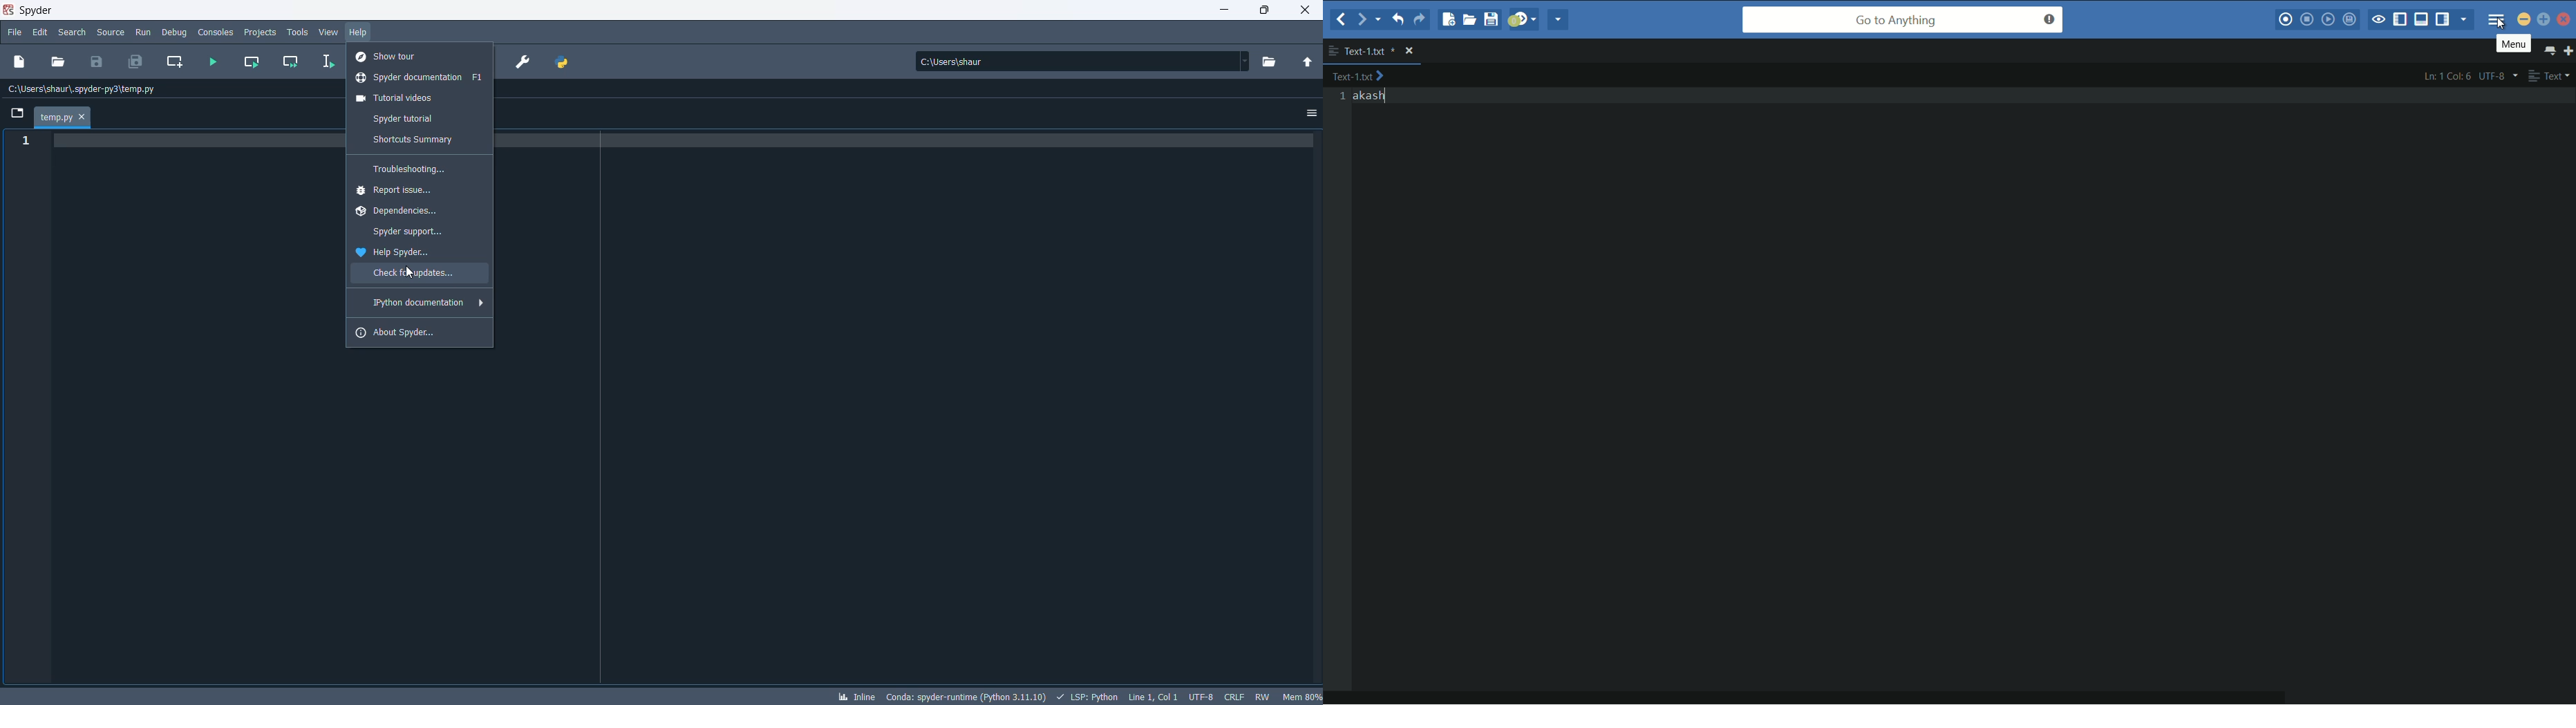  What do you see at coordinates (1232, 697) in the screenshot?
I see `FILE EOL STATUS` at bounding box center [1232, 697].